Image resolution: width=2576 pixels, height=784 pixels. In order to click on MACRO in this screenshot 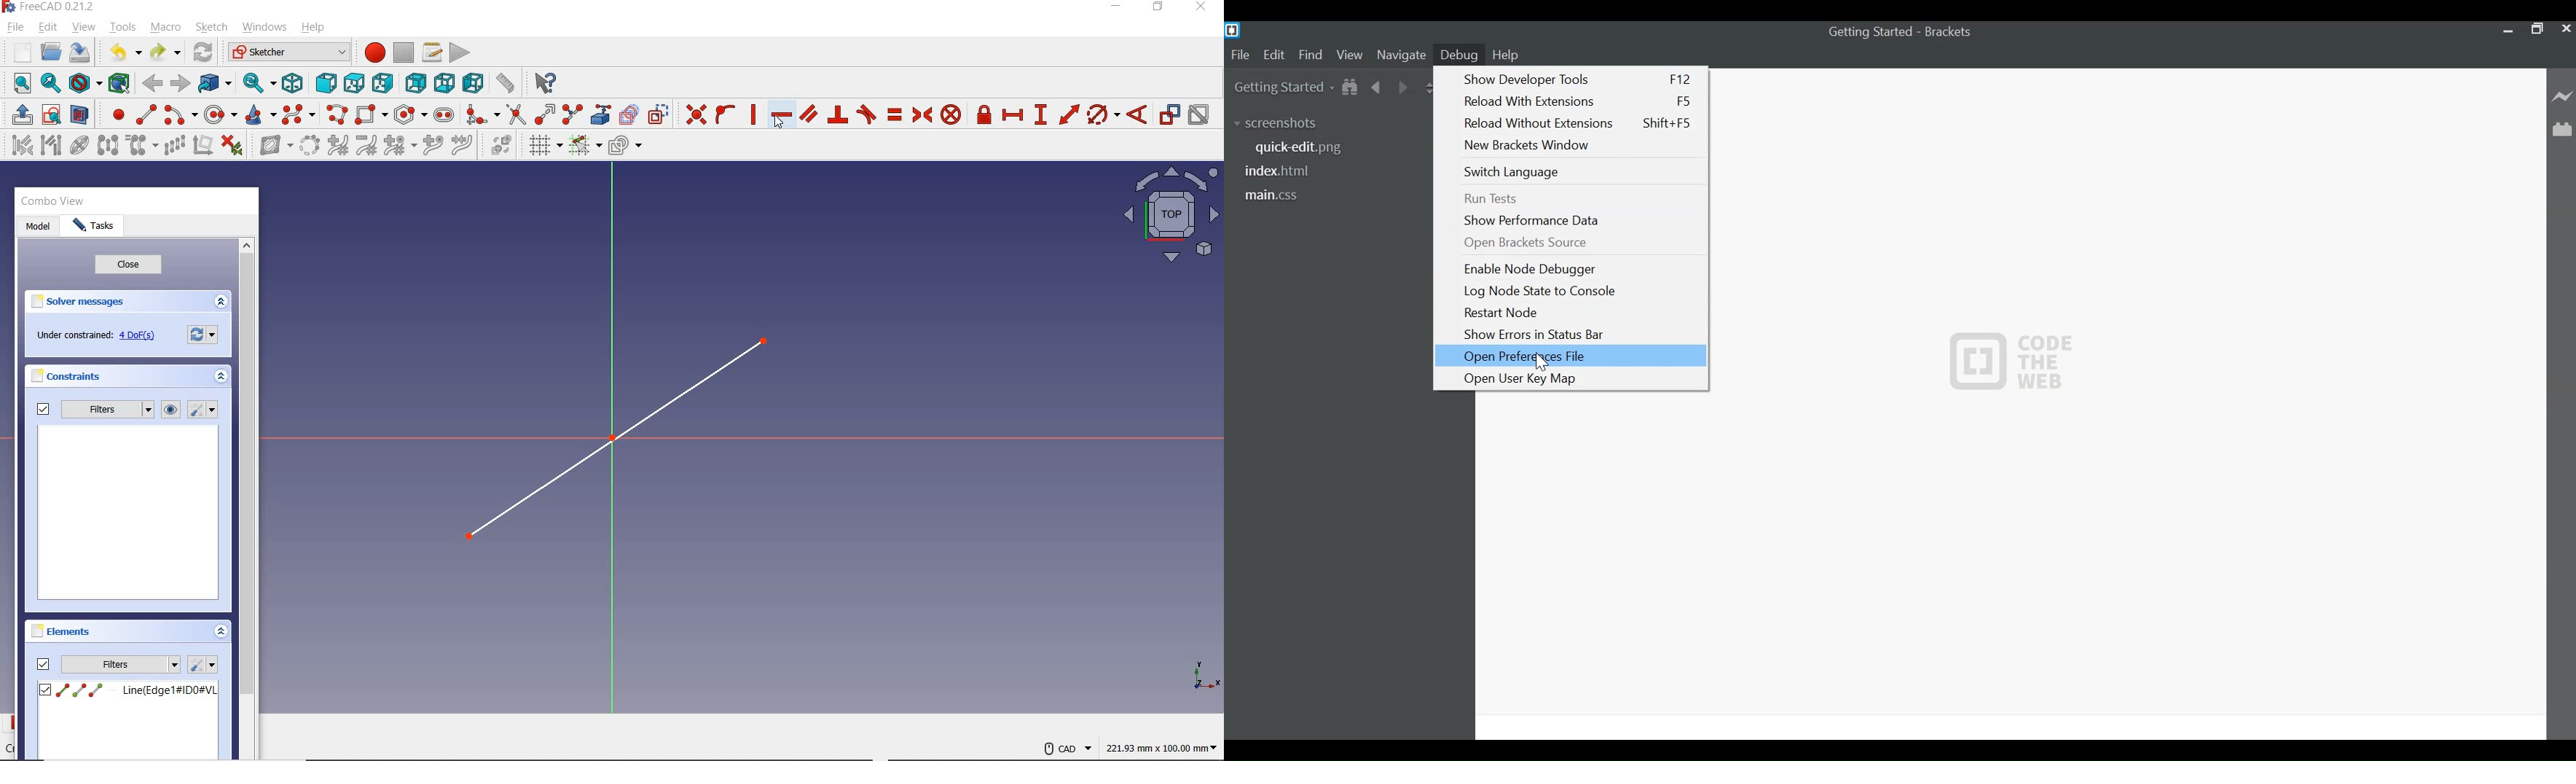, I will do `click(166, 28)`.